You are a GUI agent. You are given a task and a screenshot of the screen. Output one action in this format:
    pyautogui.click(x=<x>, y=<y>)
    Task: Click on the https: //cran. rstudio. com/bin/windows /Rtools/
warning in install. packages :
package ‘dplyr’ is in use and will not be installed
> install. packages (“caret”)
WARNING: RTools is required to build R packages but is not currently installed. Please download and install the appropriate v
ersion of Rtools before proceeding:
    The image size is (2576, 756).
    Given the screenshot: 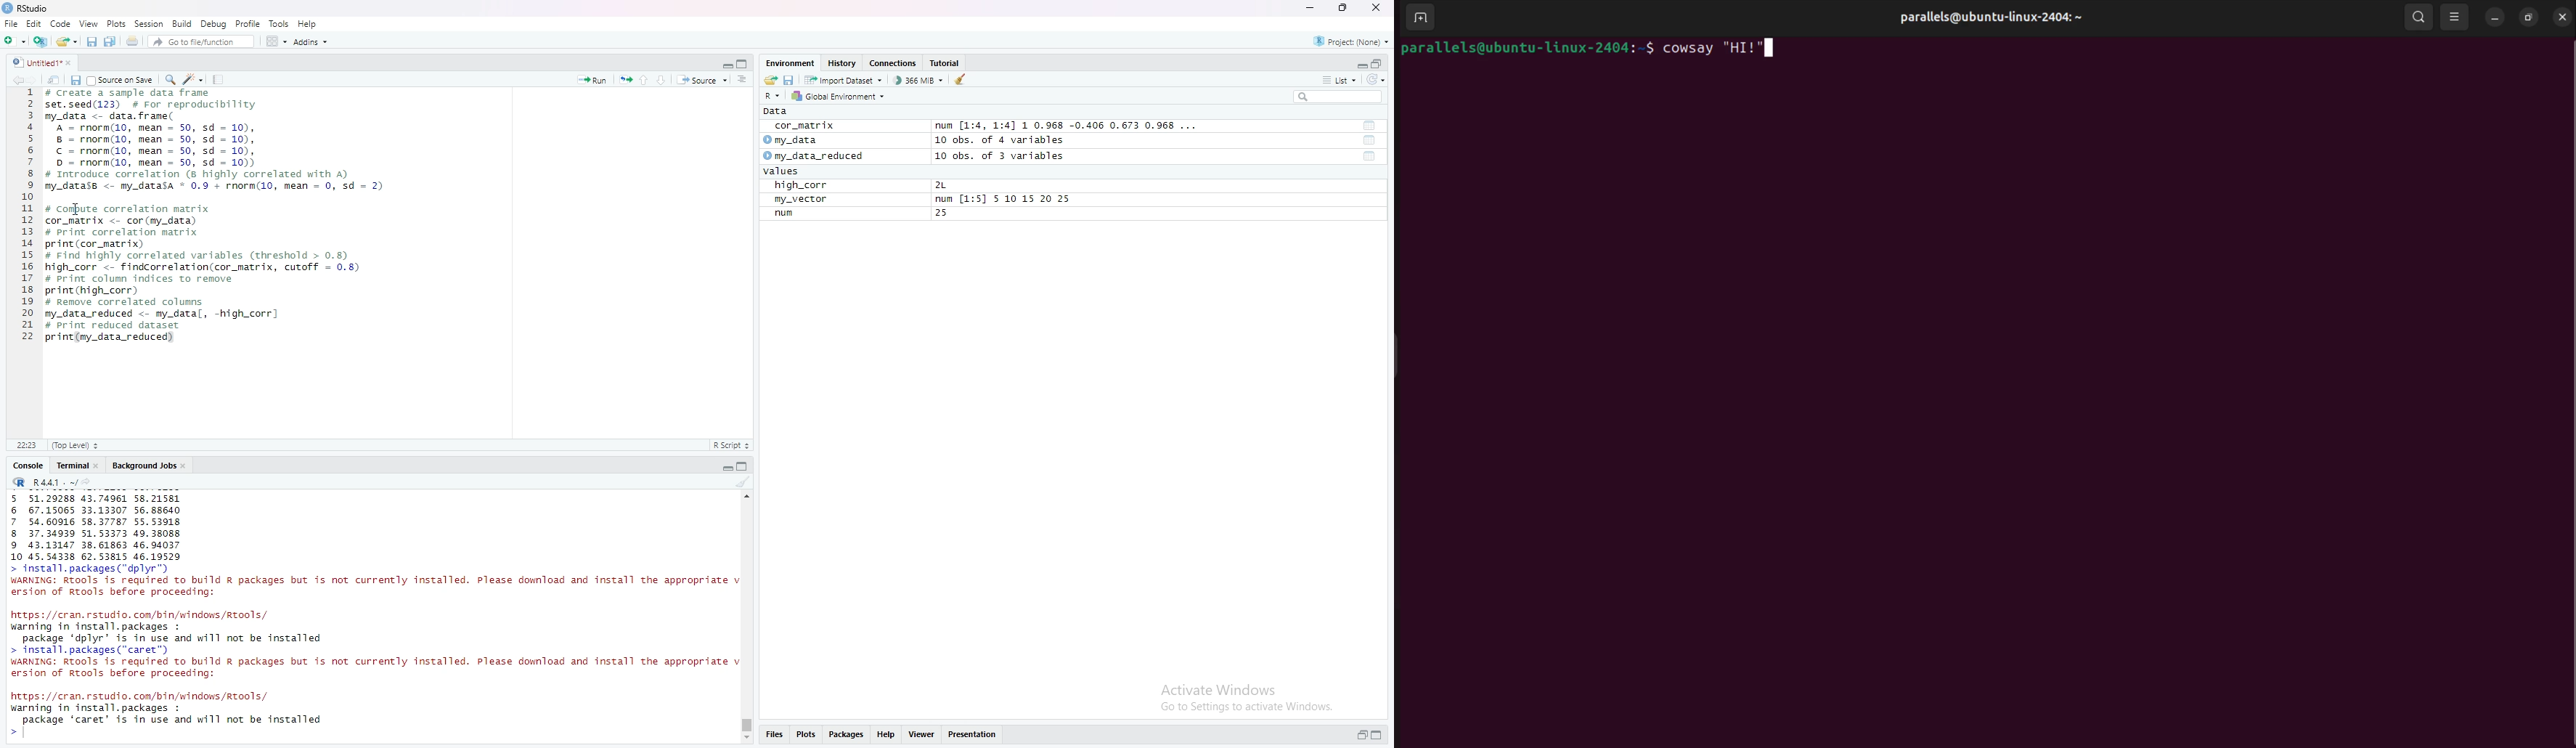 What is the action you would take?
    pyautogui.click(x=373, y=646)
    